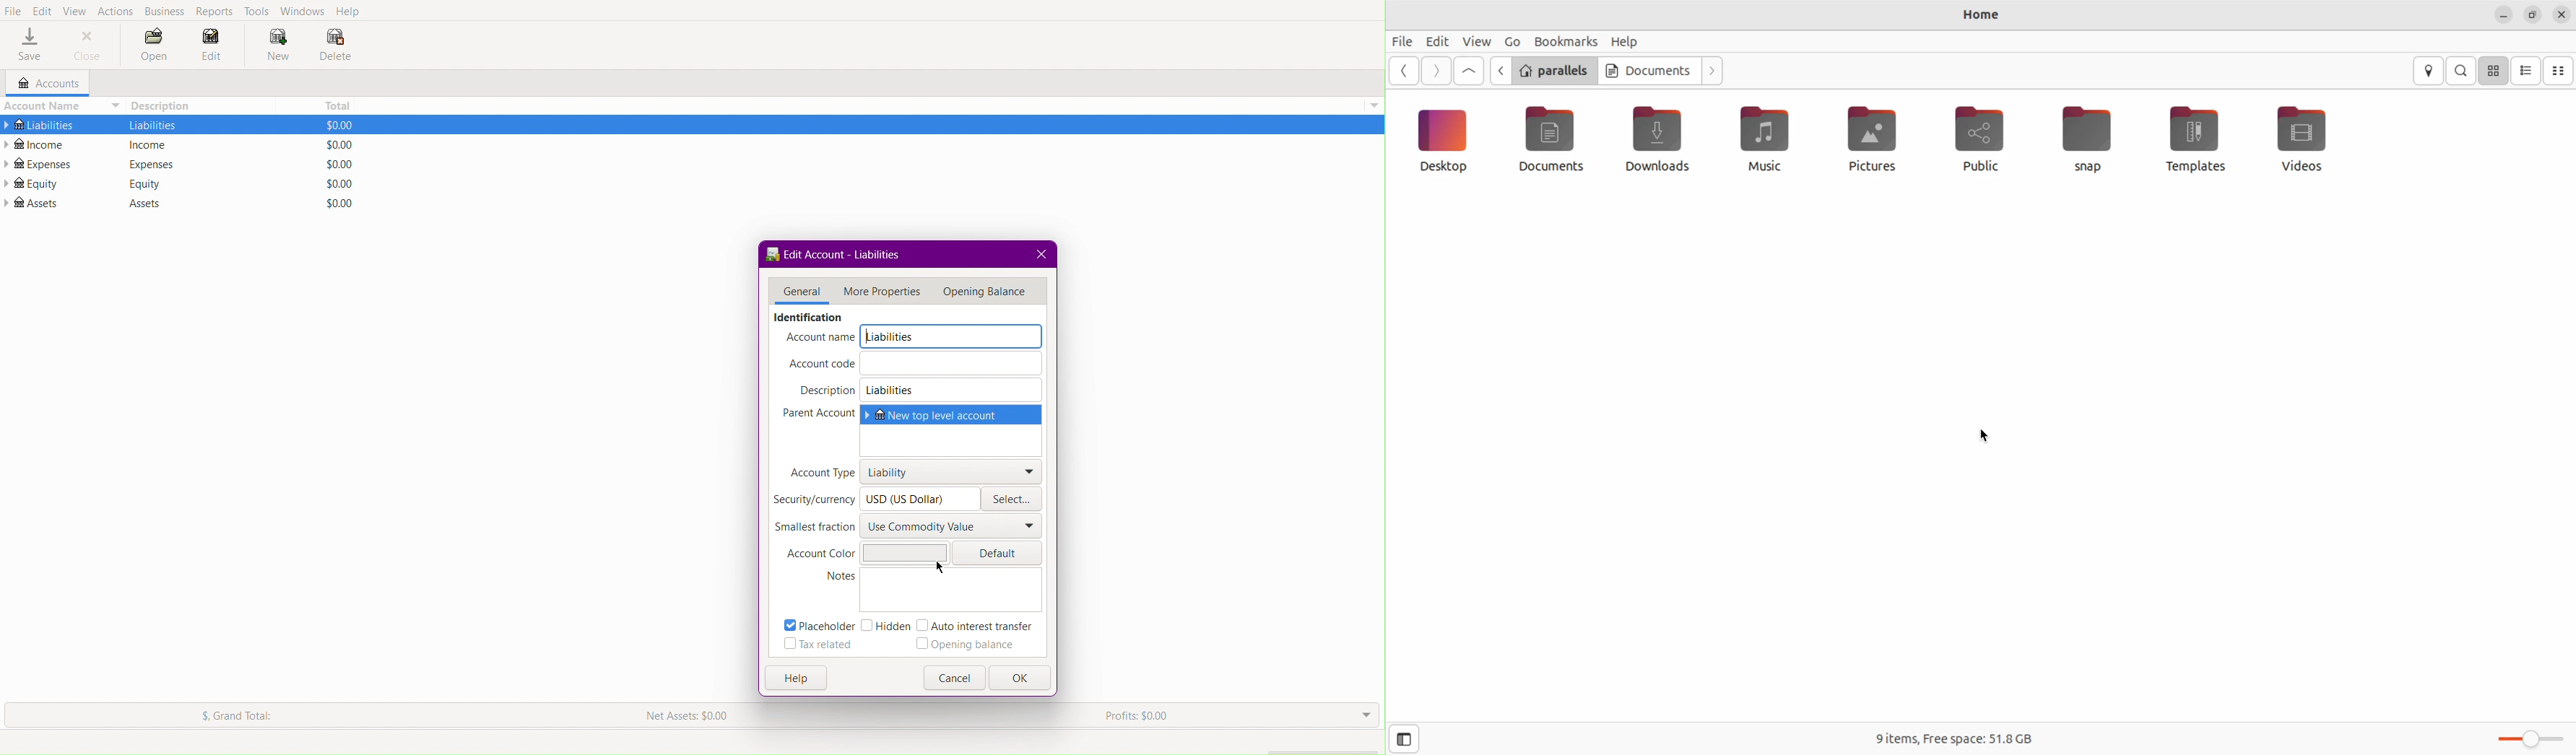 The height and width of the screenshot is (756, 2576). Describe the element at coordinates (799, 292) in the screenshot. I see `General` at that location.